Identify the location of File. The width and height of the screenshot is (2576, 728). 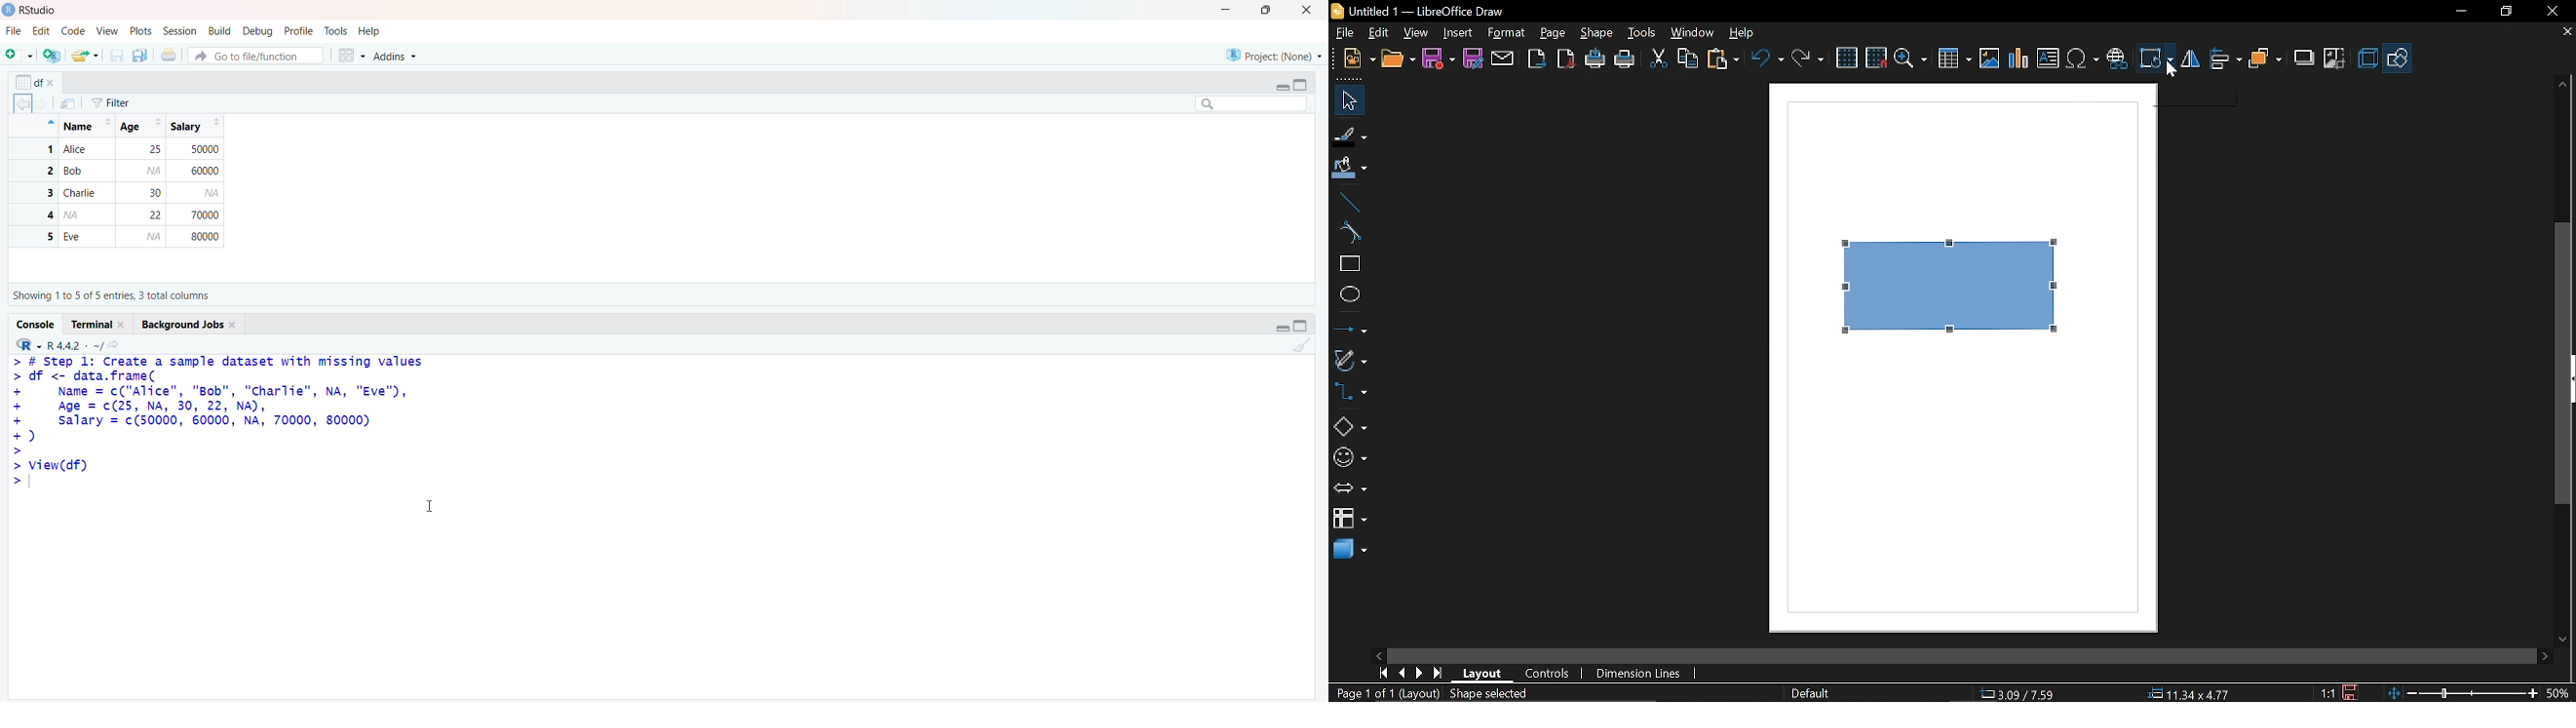
(14, 31).